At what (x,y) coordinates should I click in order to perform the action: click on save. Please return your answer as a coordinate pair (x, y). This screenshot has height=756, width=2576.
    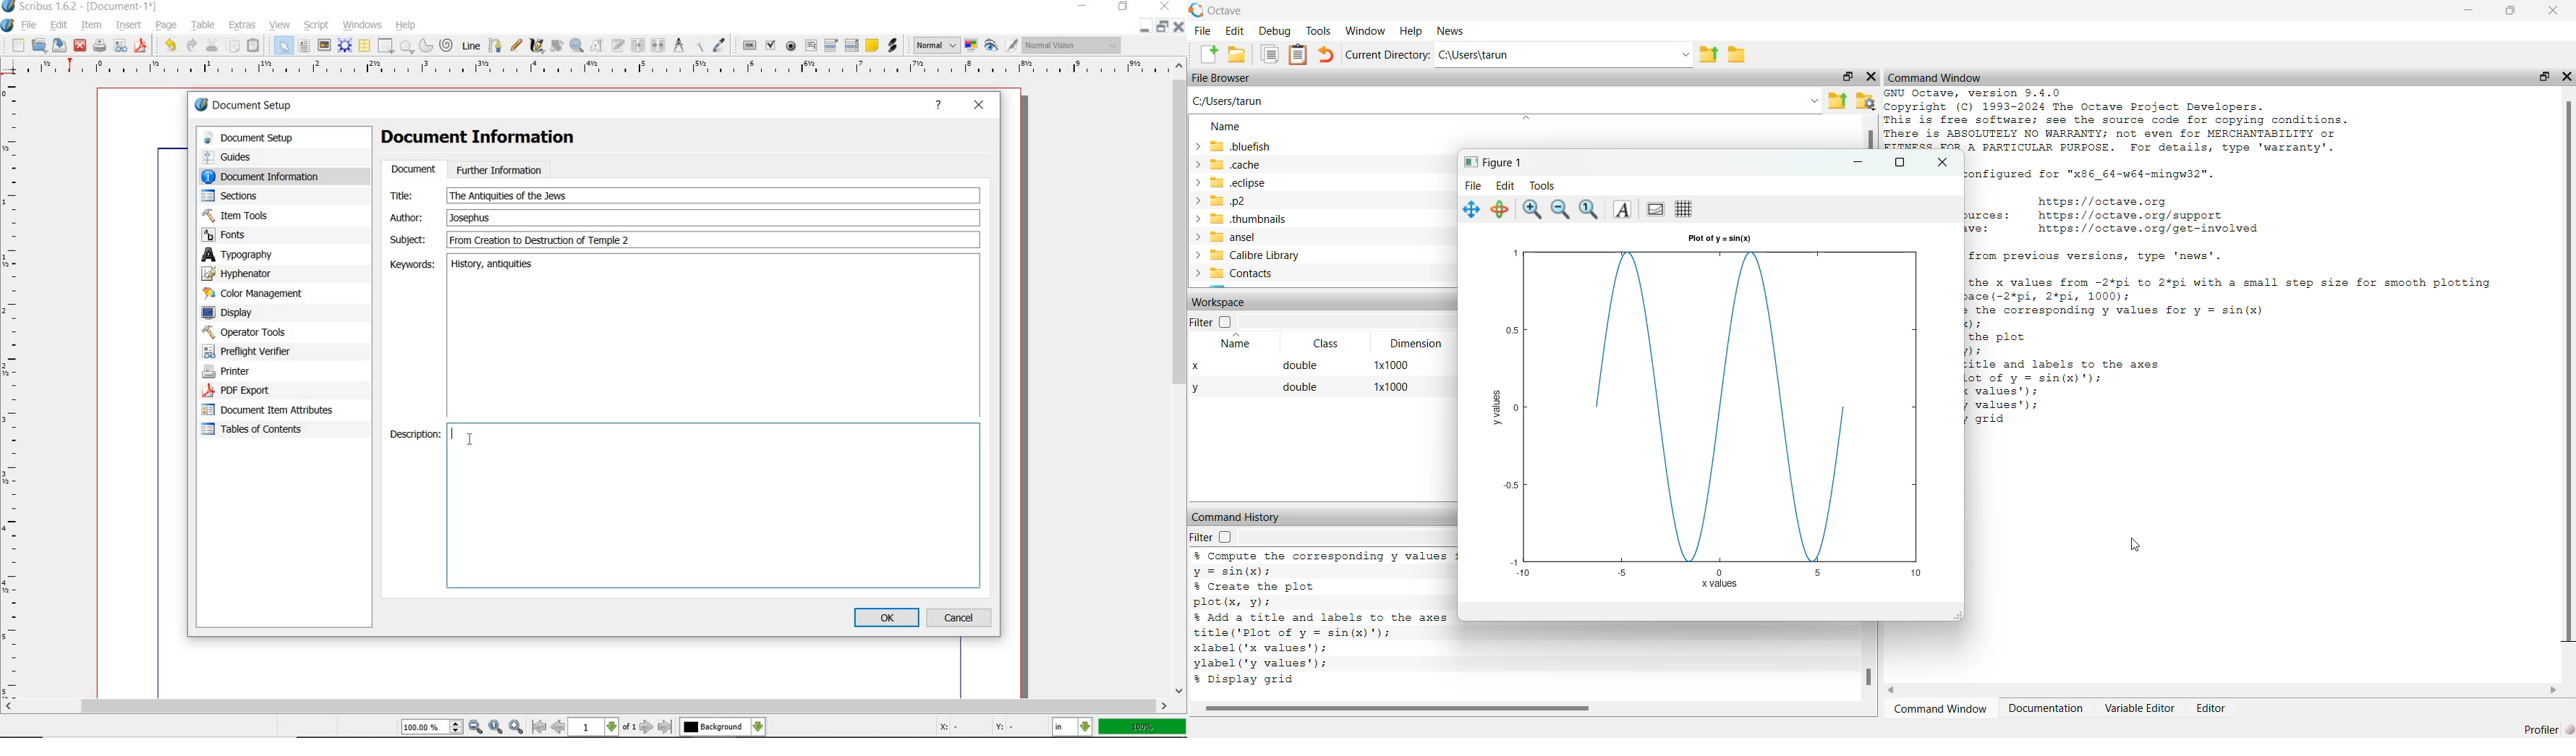
    Looking at the image, I should click on (61, 45).